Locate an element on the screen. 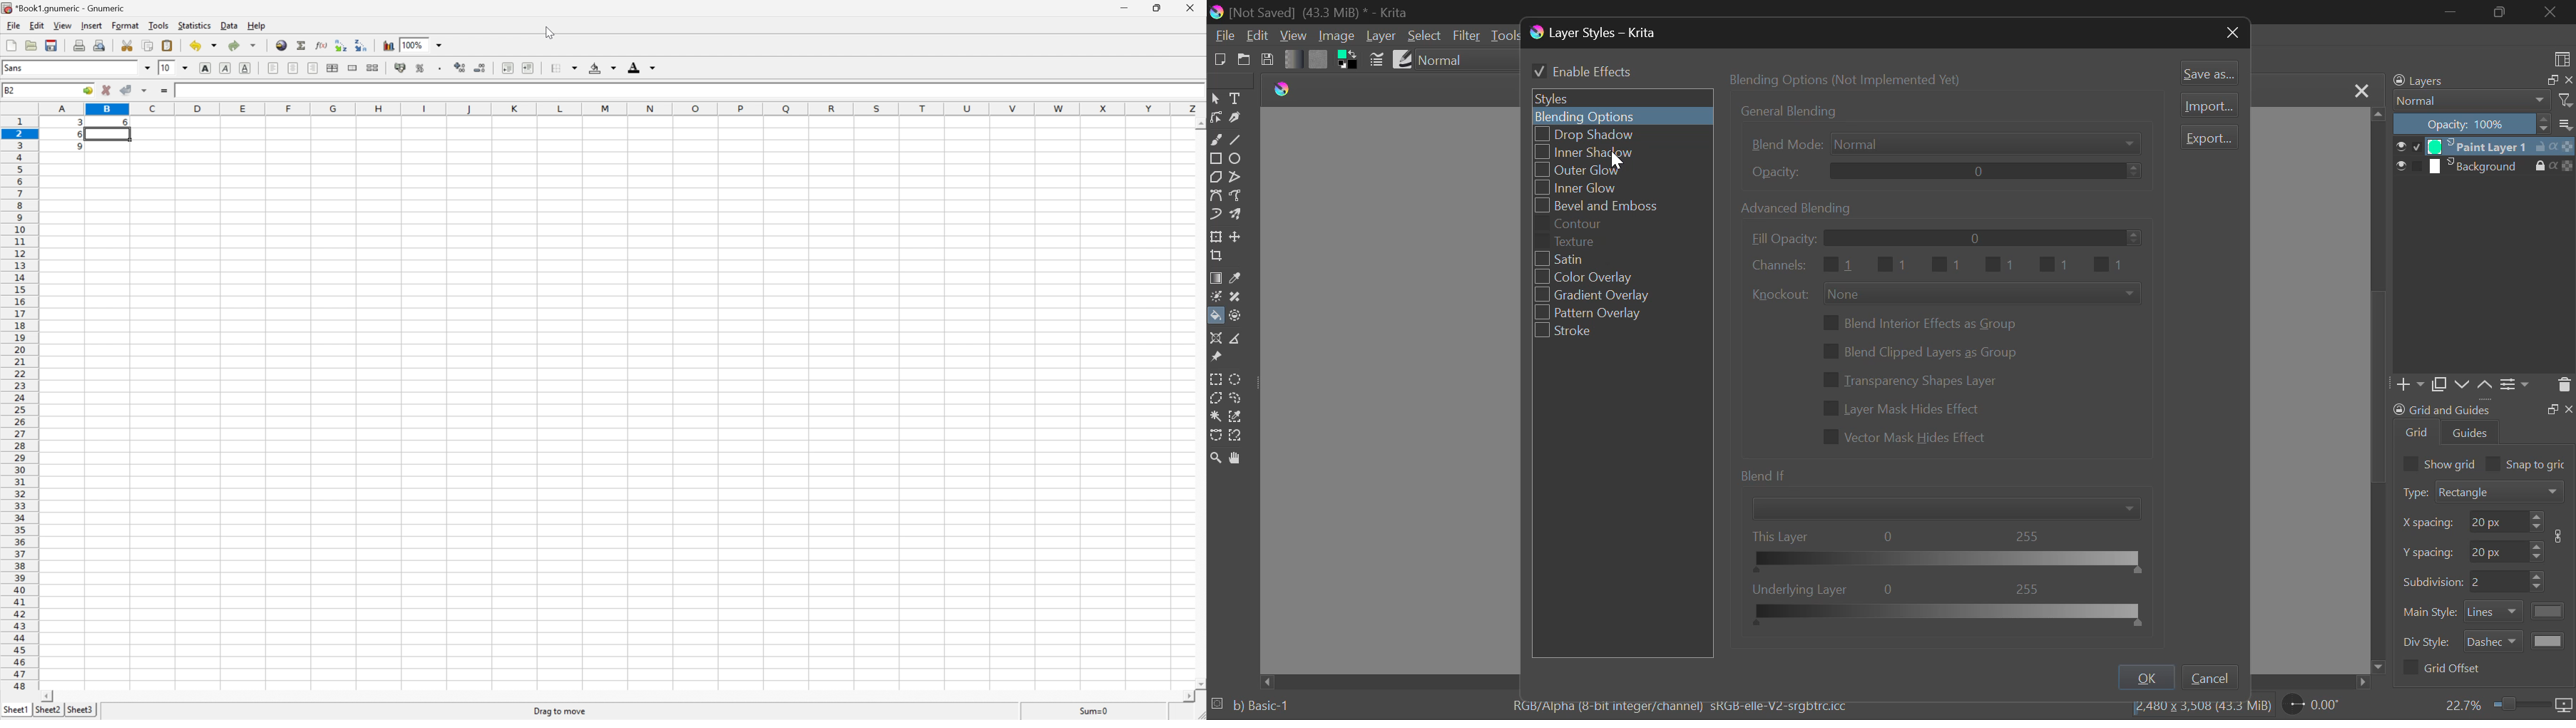 This screenshot has width=2576, height=728. Insert is located at coordinates (91, 25).